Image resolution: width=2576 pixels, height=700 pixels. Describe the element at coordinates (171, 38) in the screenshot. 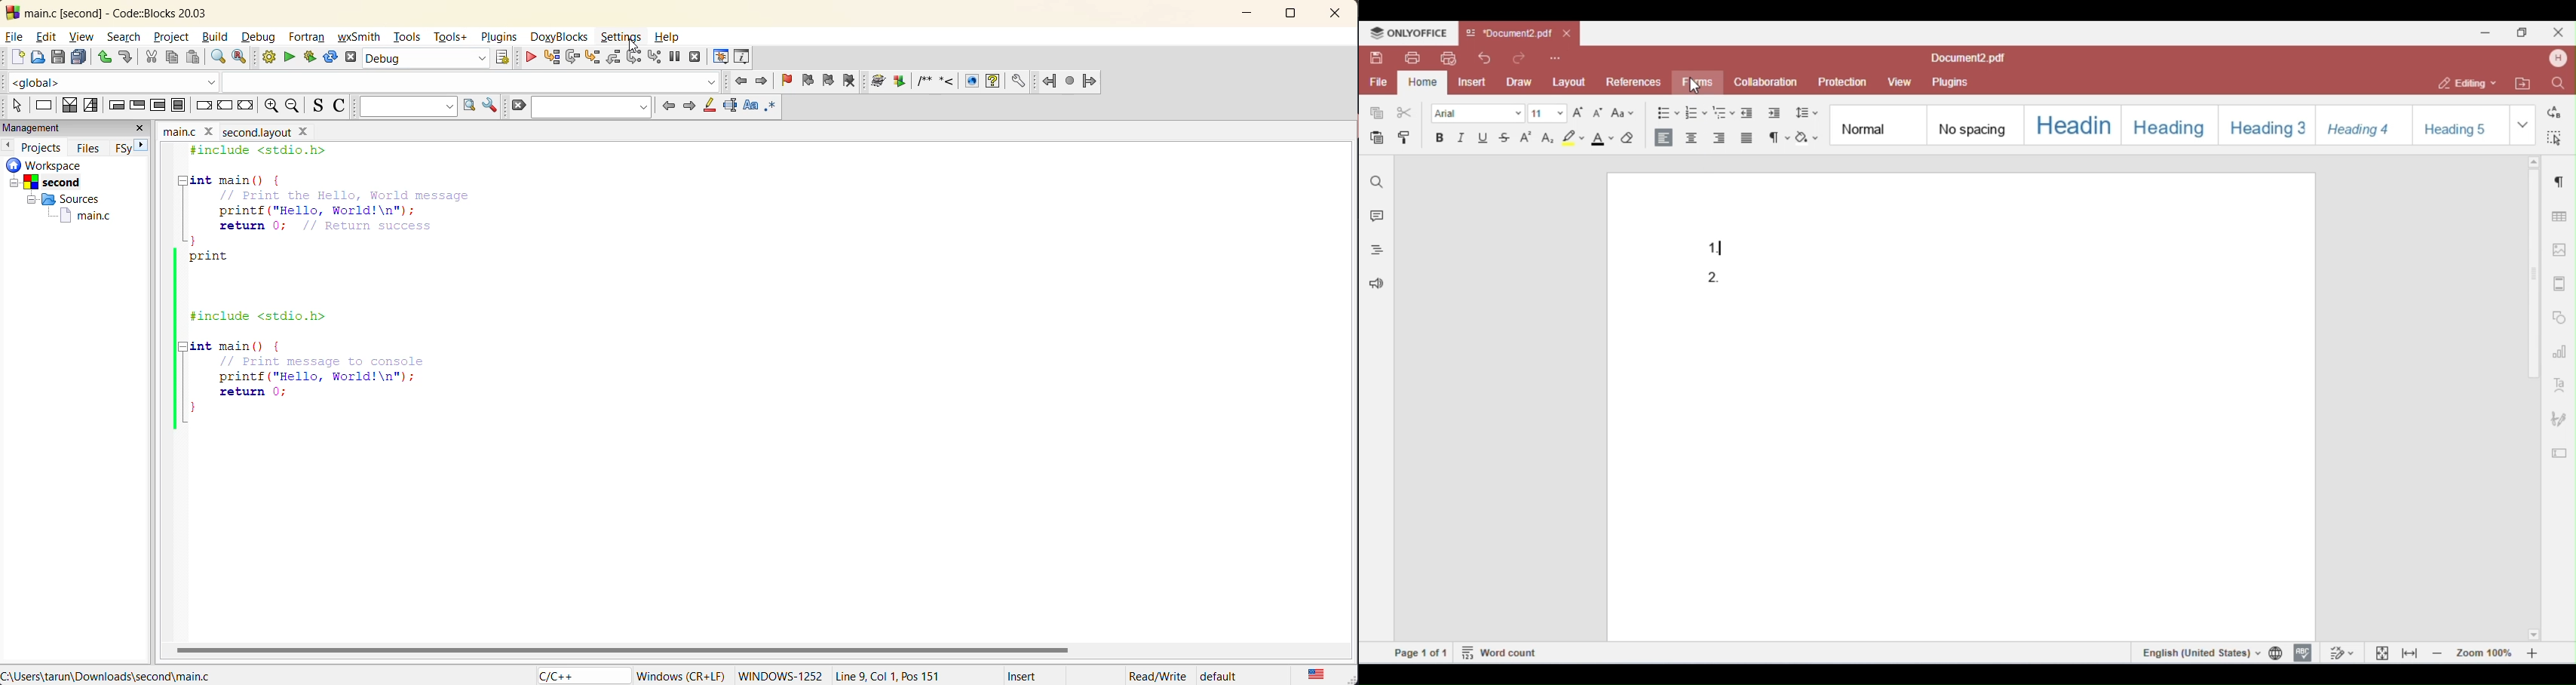

I see `project` at that location.